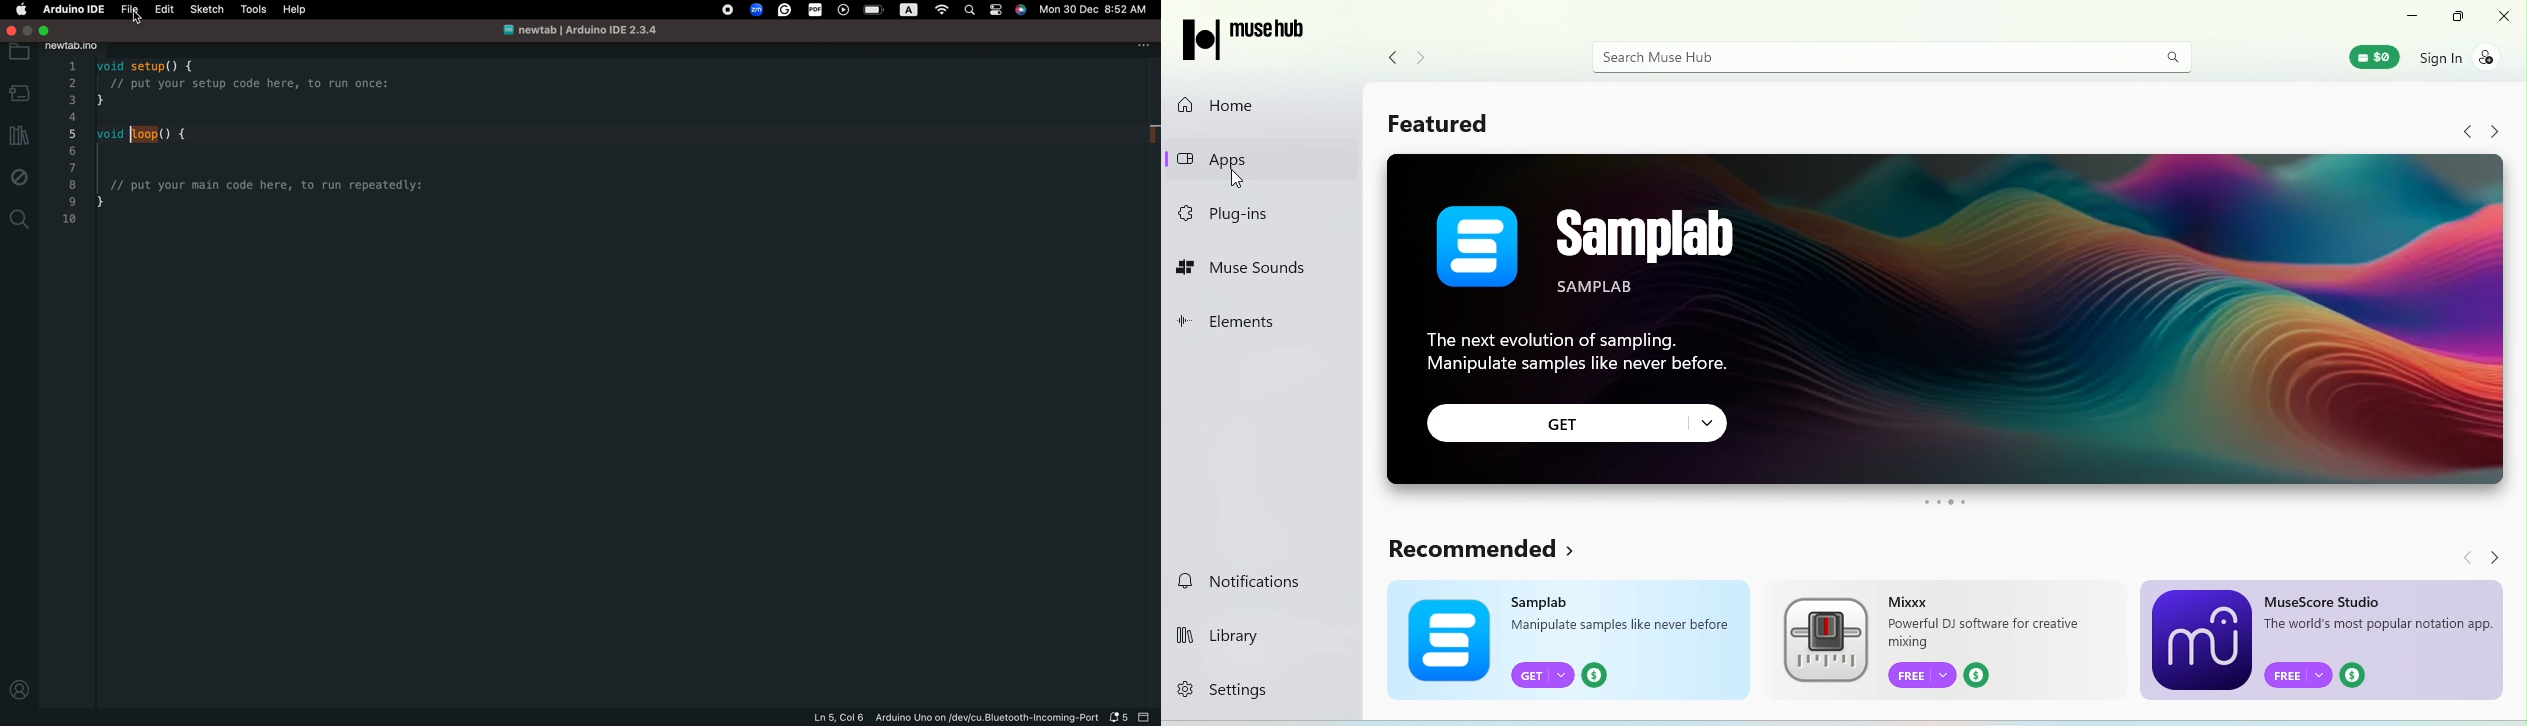  What do you see at coordinates (2460, 556) in the screenshot?
I see `Navigate back` at bounding box center [2460, 556].